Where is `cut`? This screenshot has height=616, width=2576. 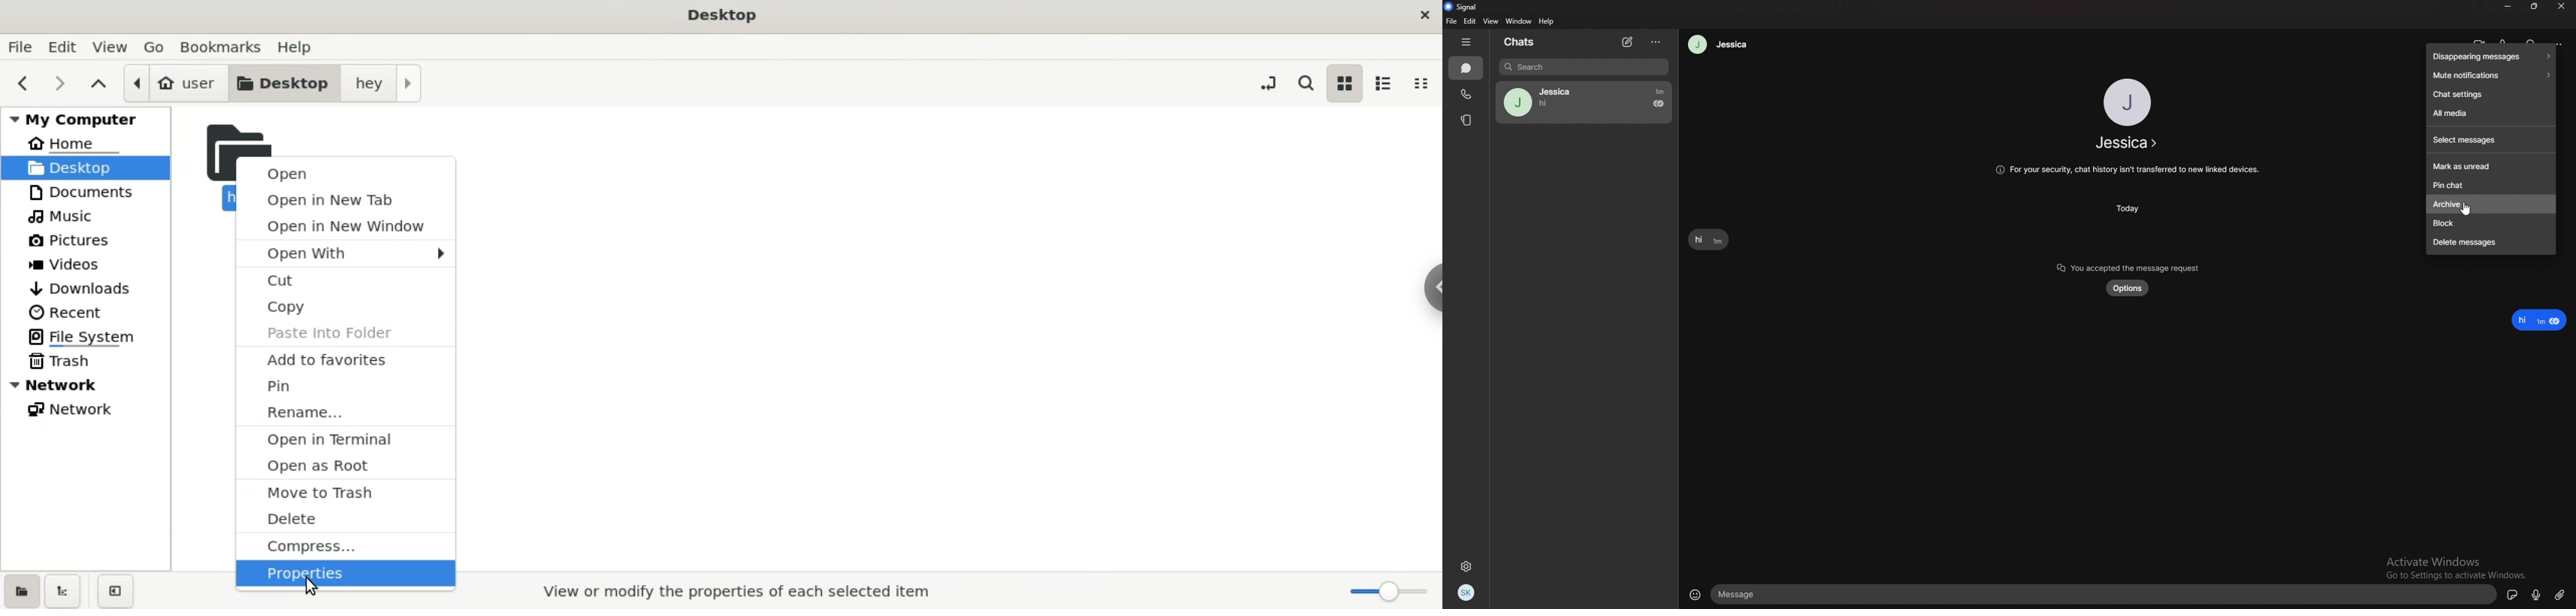 cut is located at coordinates (346, 277).